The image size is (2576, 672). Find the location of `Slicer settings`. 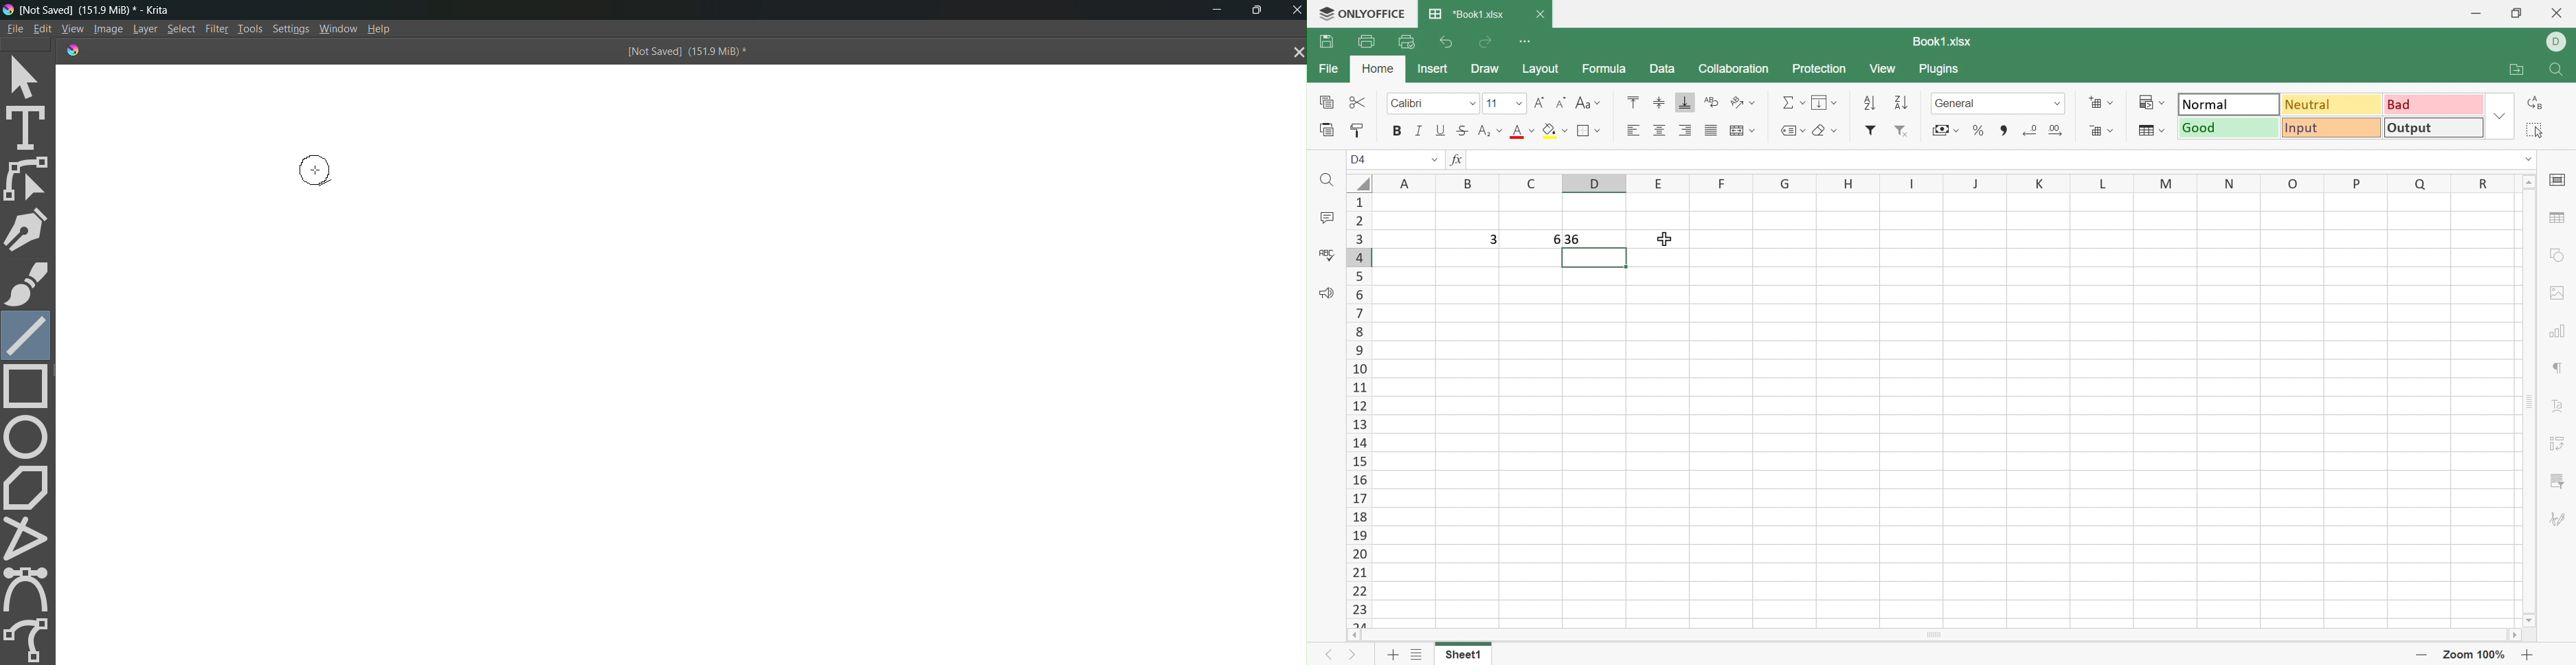

Slicer settings is located at coordinates (2559, 481).